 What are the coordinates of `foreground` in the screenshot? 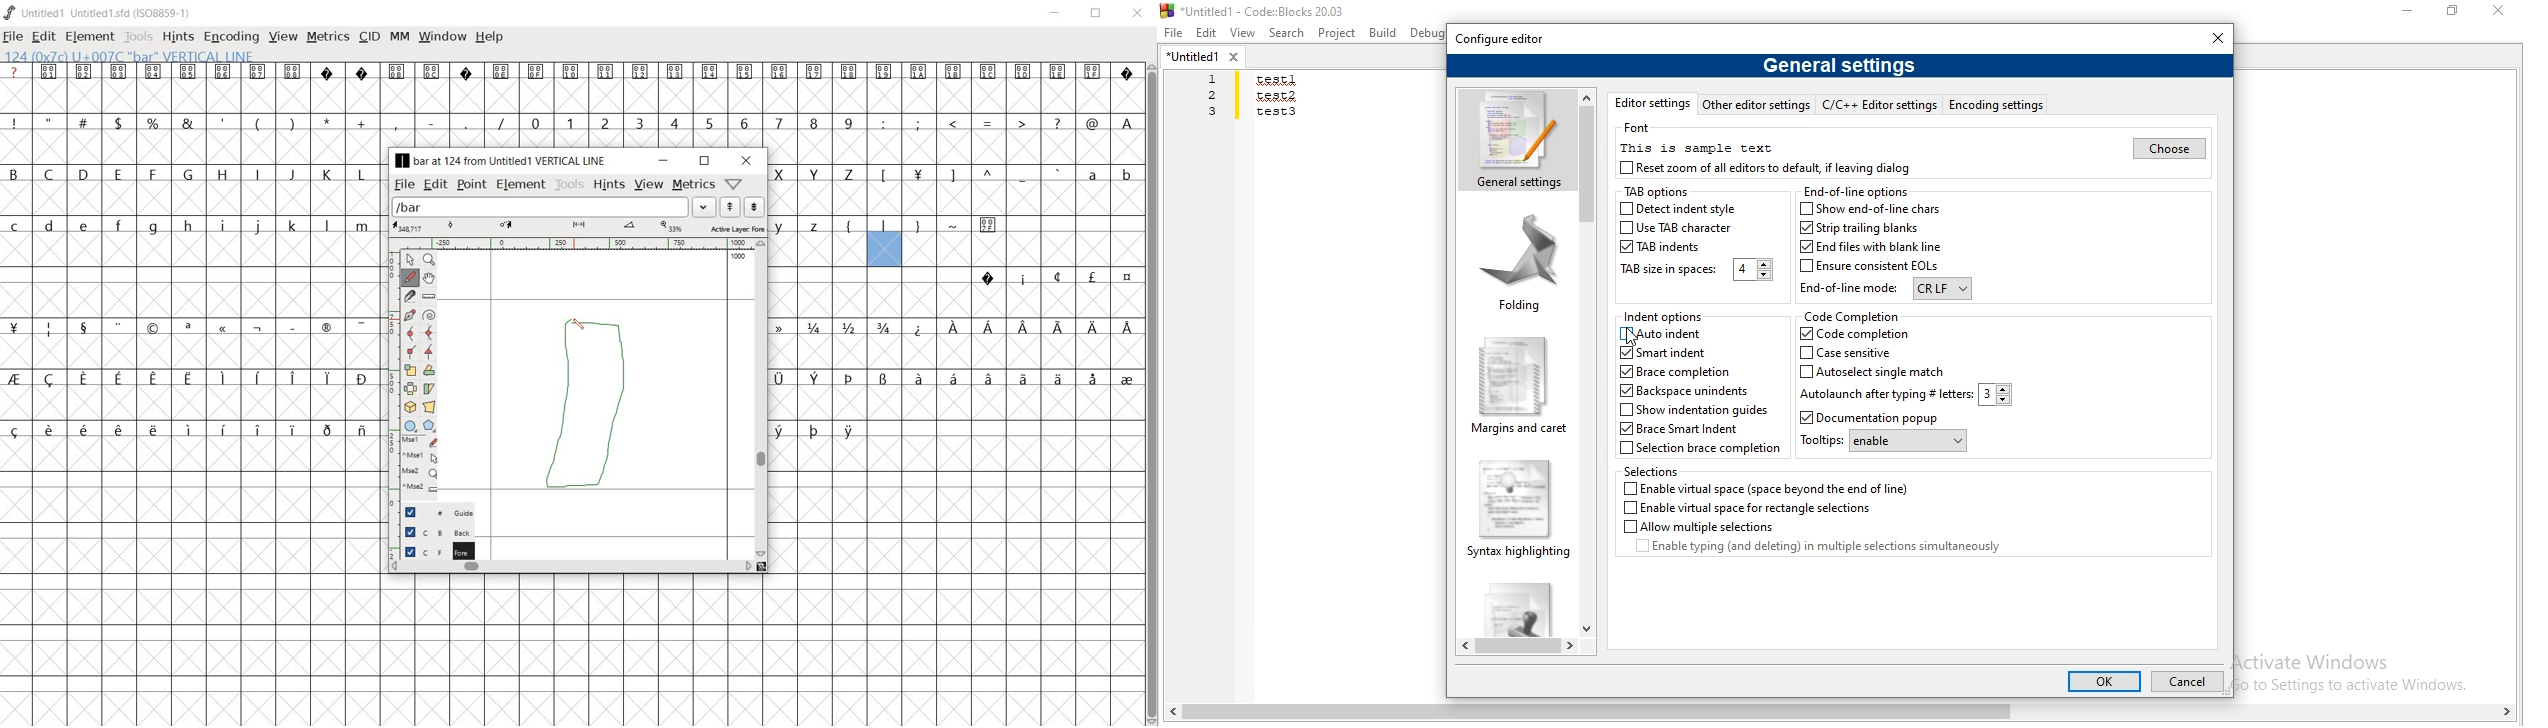 It's located at (432, 549).